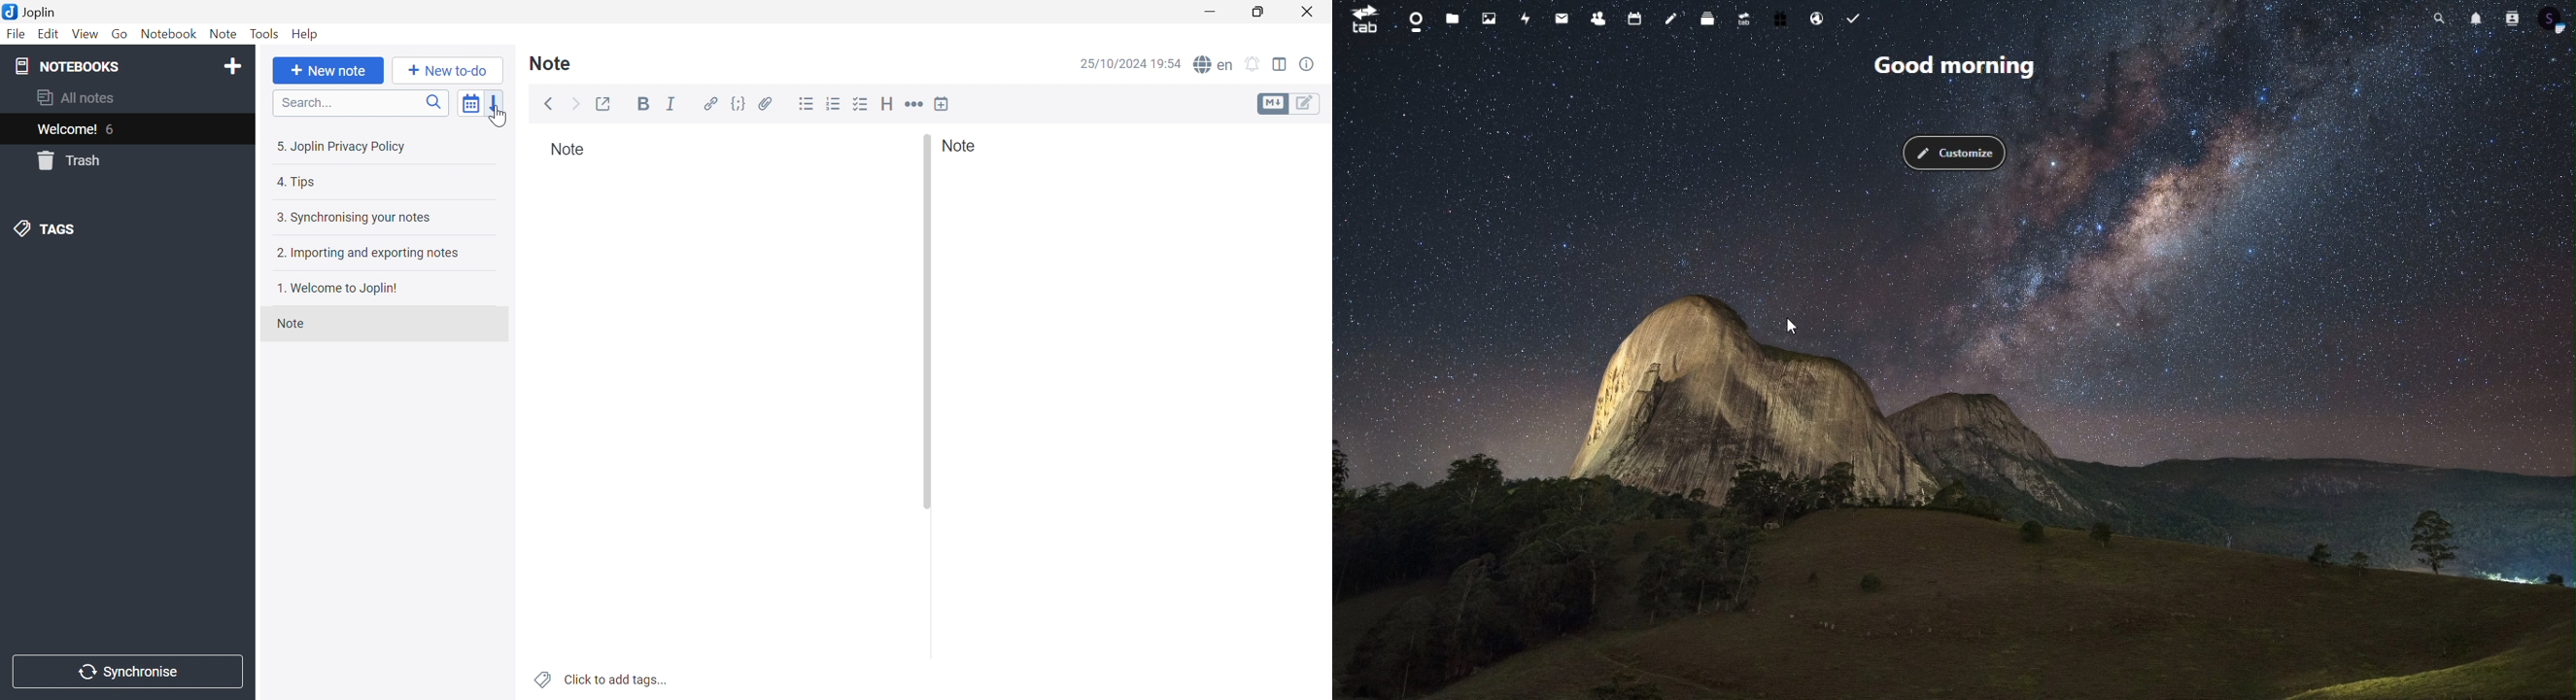 The image size is (2576, 700). I want to click on cursor, so click(500, 119).